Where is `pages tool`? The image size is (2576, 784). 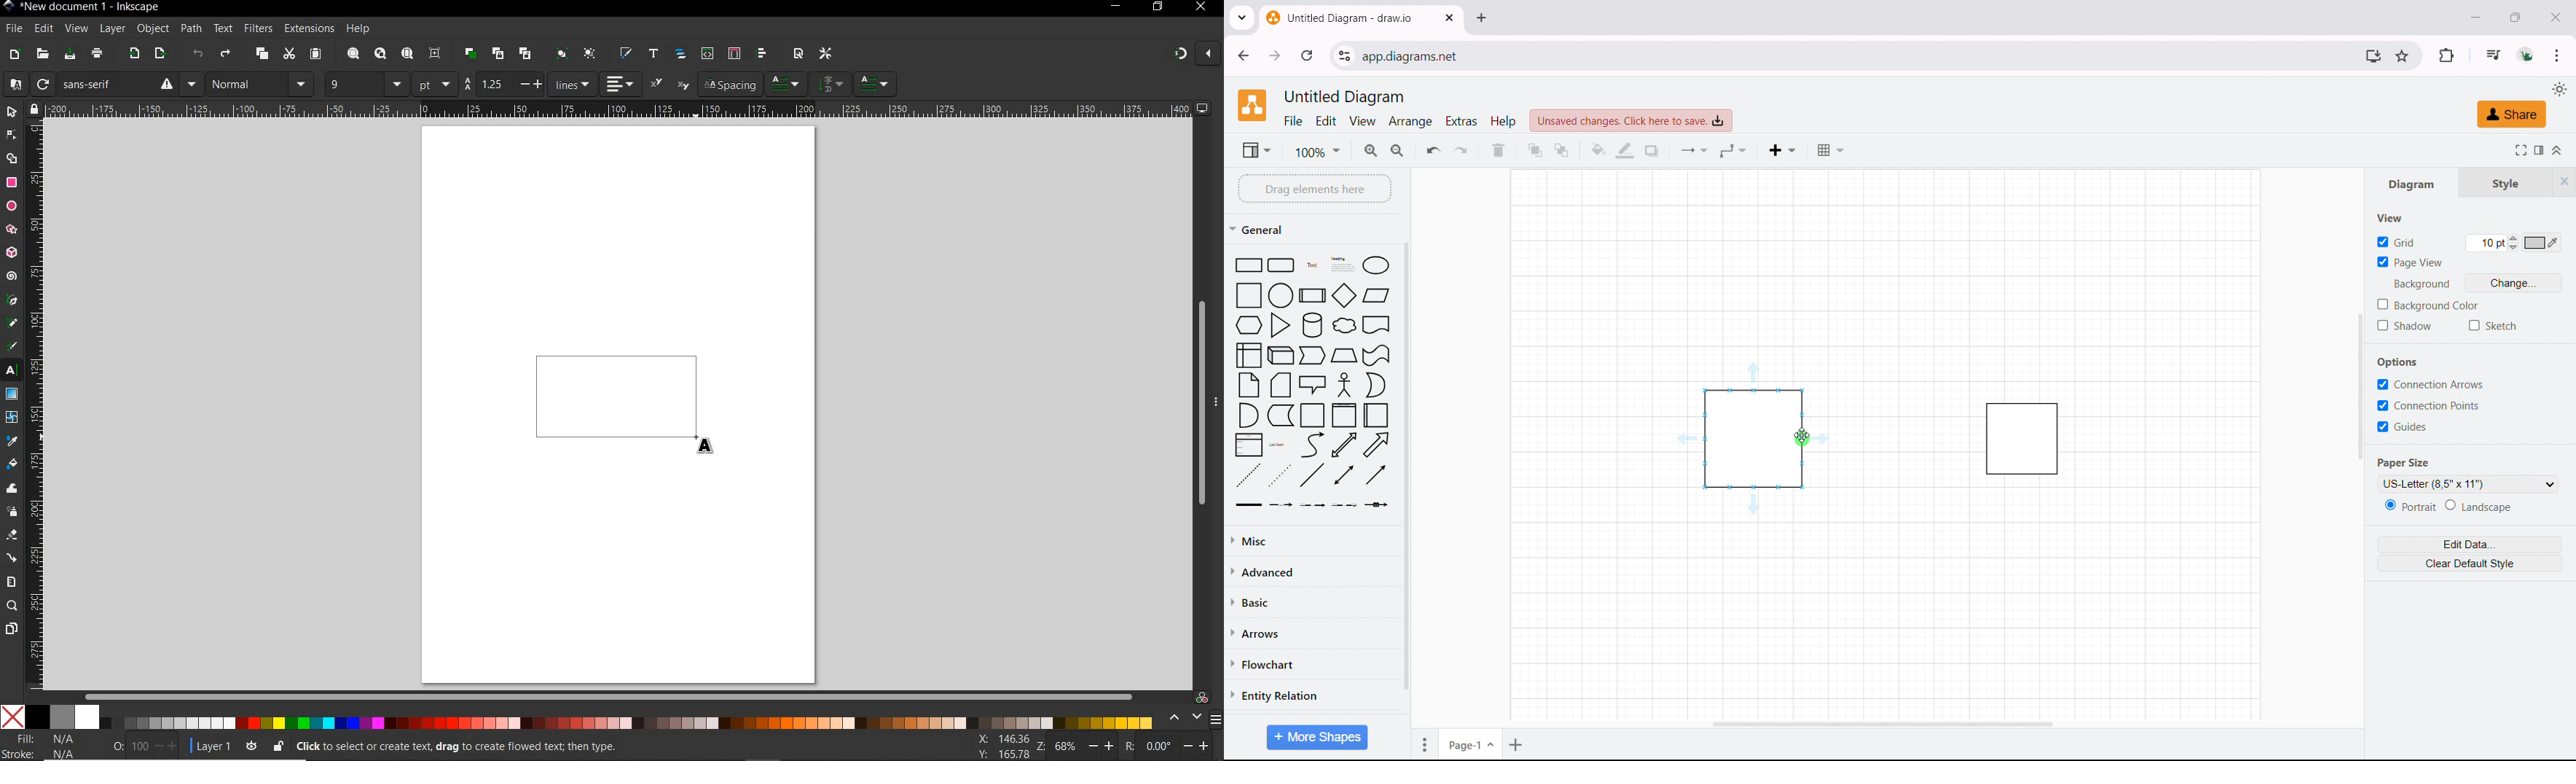
pages tool is located at coordinates (12, 629).